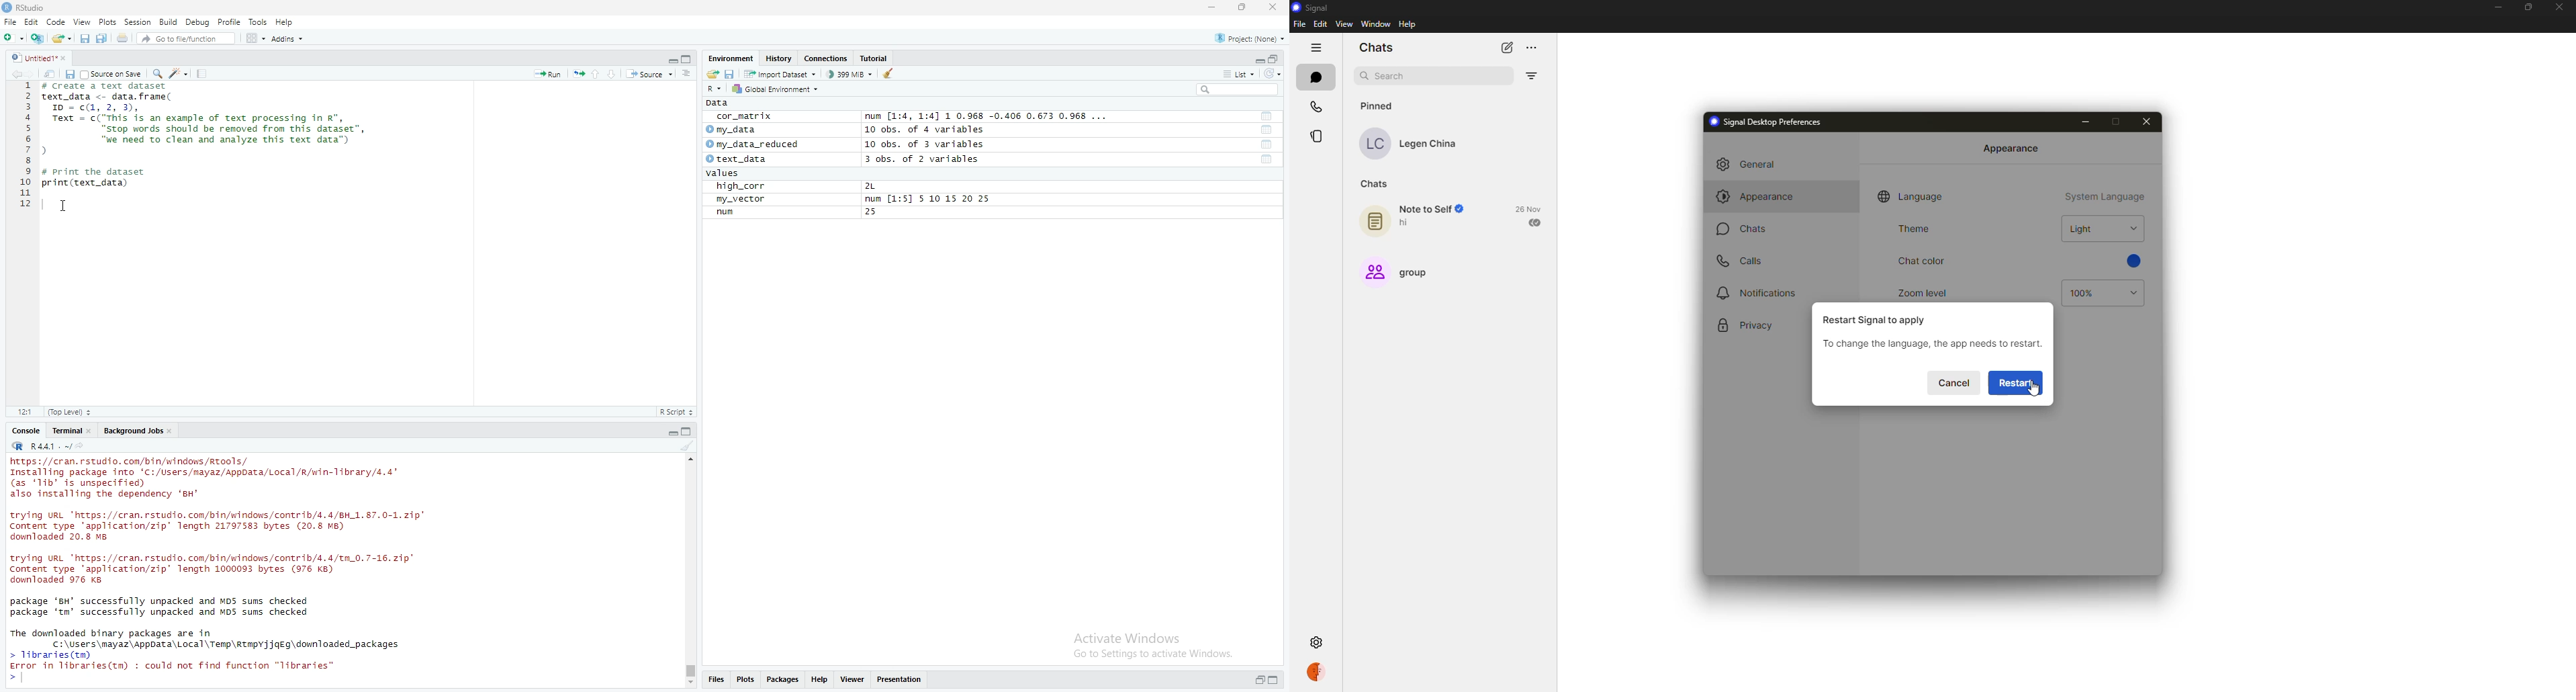 Image resolution: width=2576 pixels, height=700 pixels. Describe the element at coordinates (124, 40) in the screenshot. I see `print the current file` at that location.